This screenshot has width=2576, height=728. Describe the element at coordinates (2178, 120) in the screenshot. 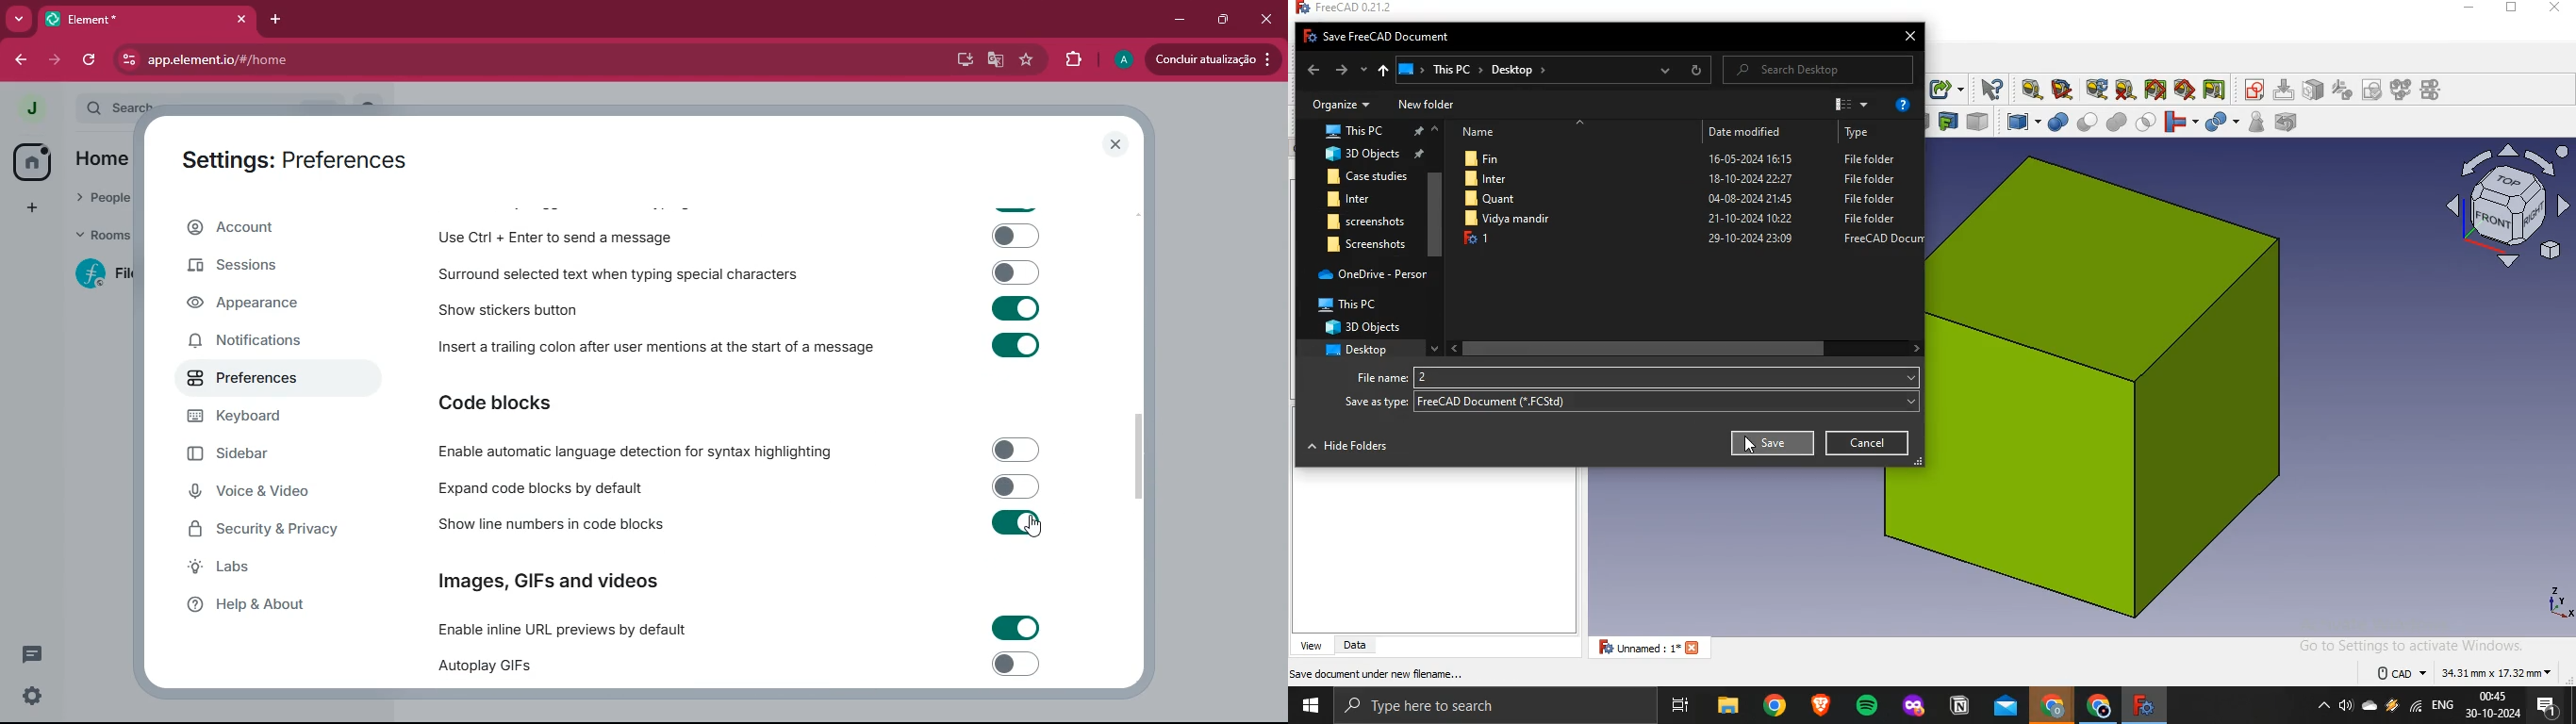

I see `join objects` at that location.